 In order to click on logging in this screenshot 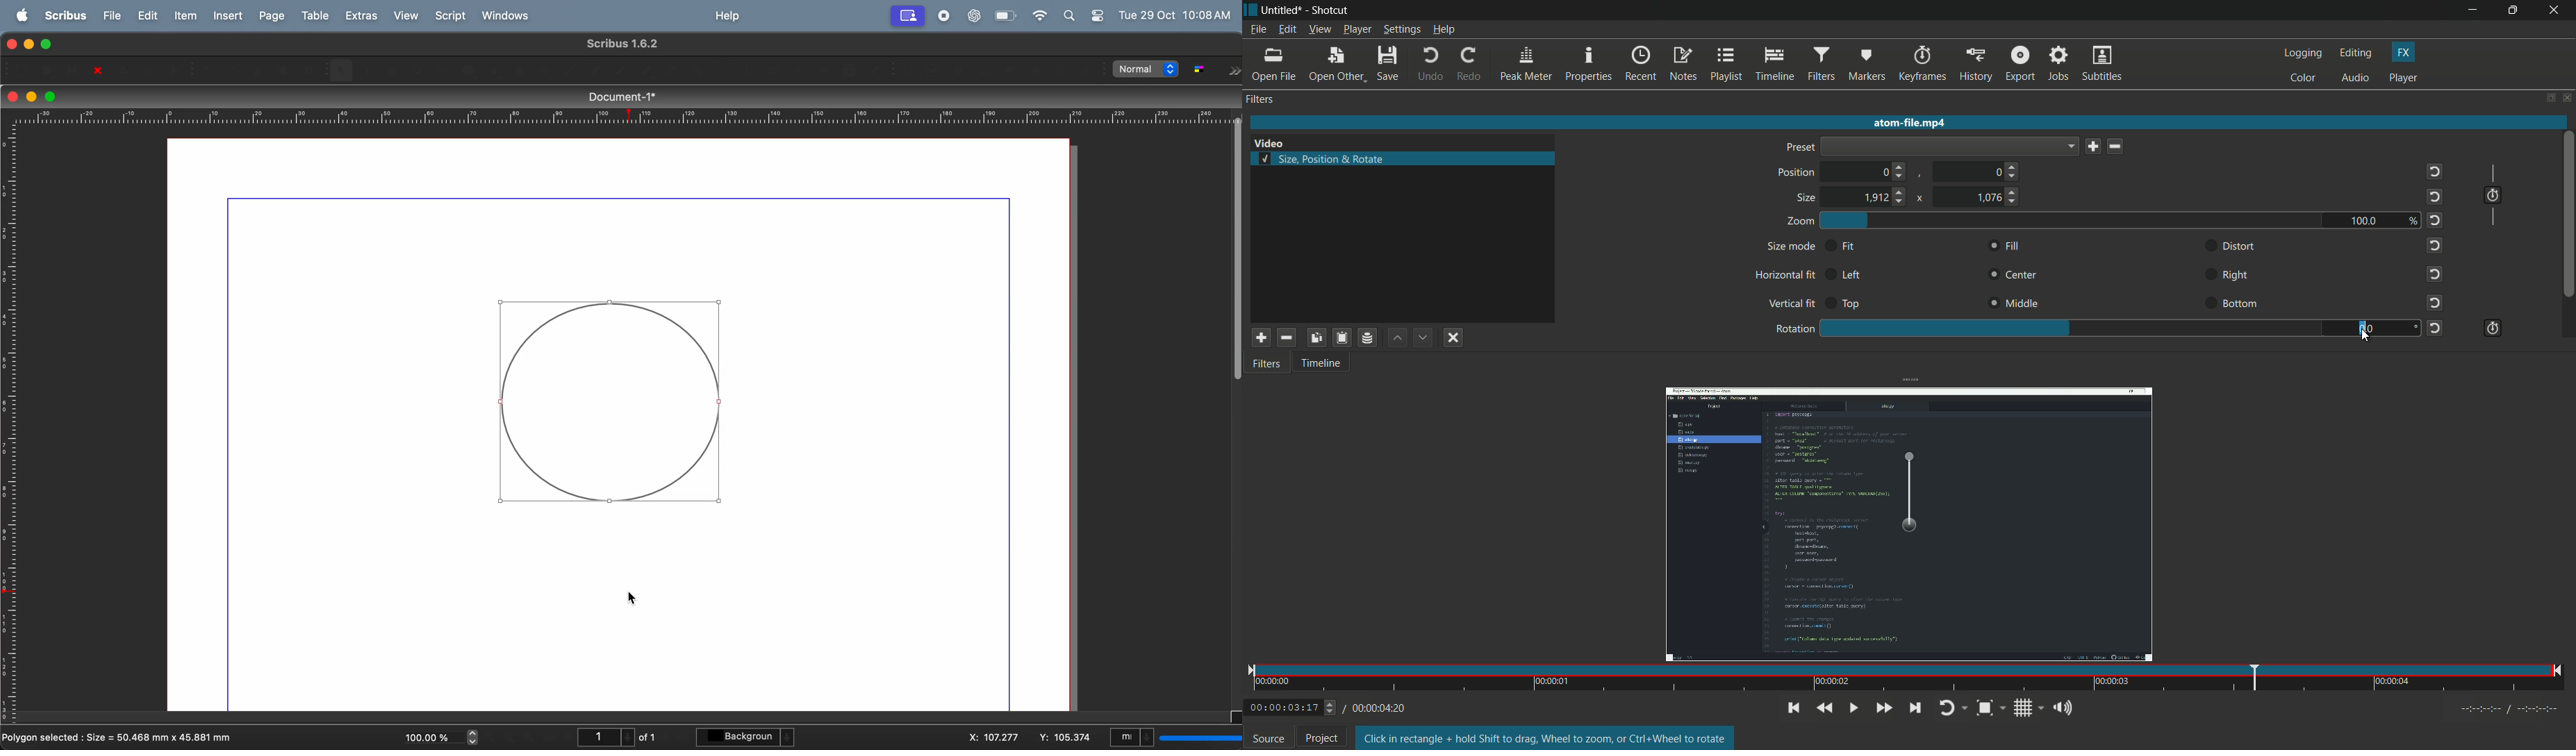, I will do `click(2304, 53)`.